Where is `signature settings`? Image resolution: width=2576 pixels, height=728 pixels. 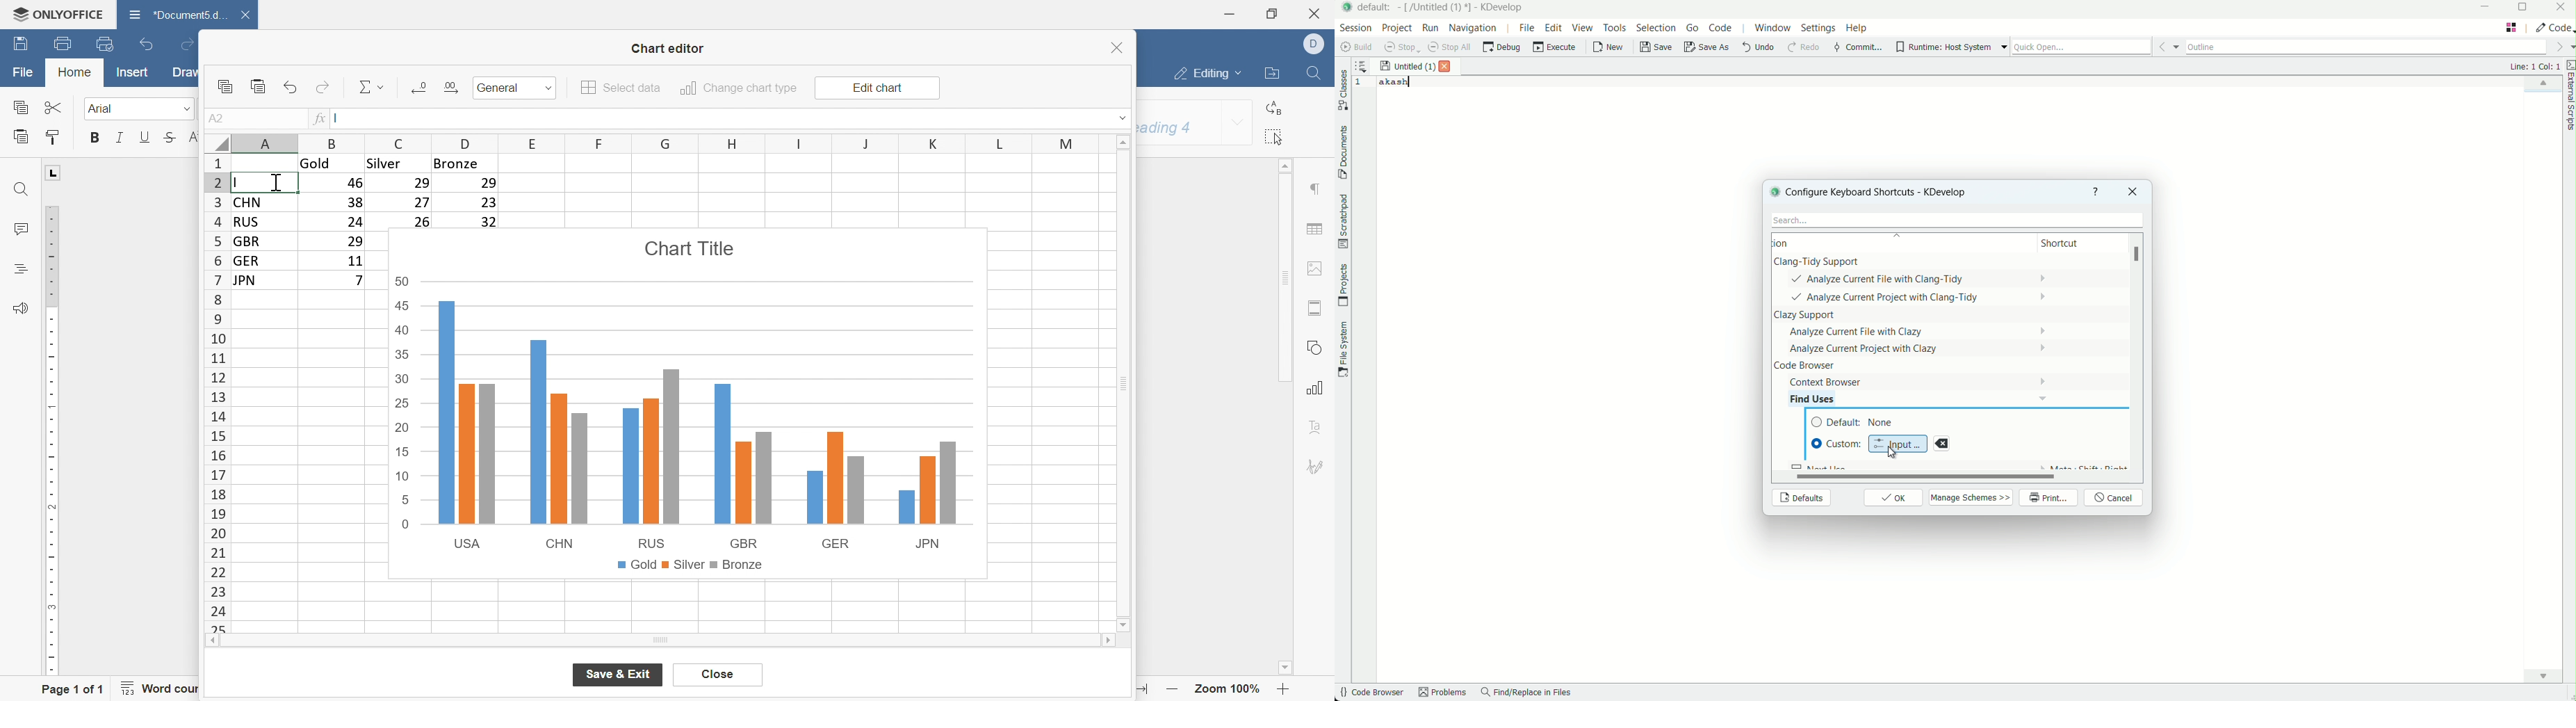 signature settings is located at coordinates (1321, 466).